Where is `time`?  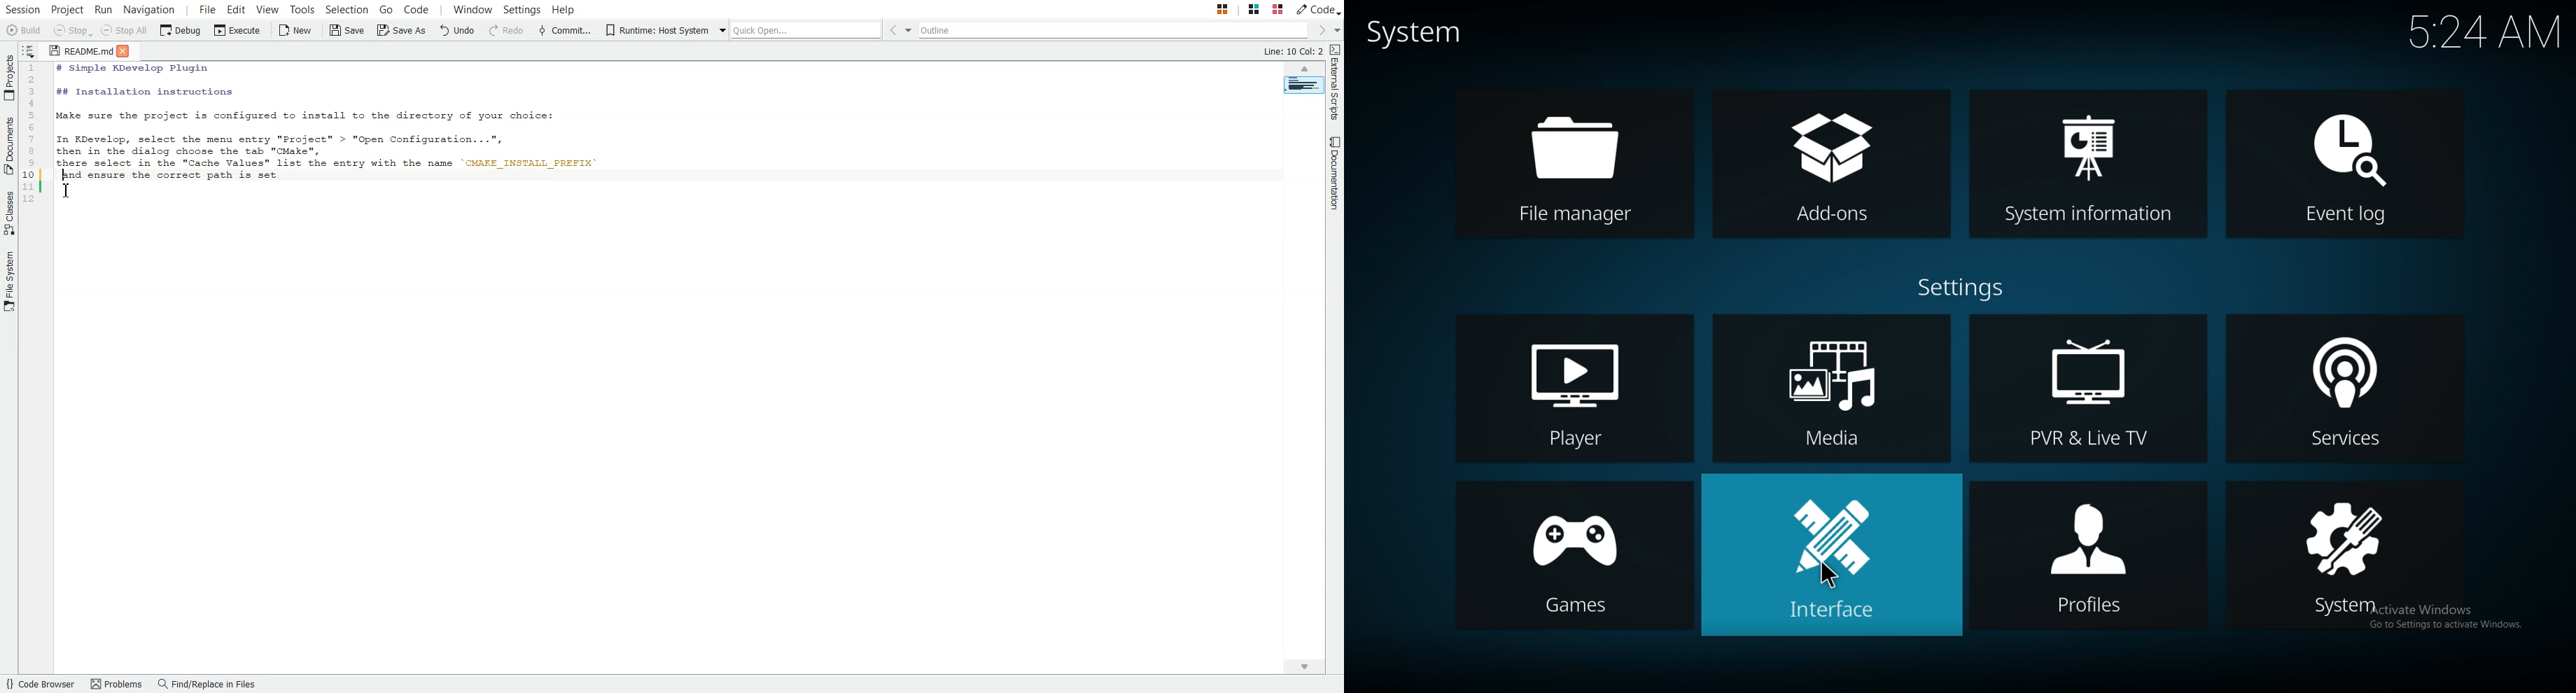
time is located at coordinates (2475, 31).